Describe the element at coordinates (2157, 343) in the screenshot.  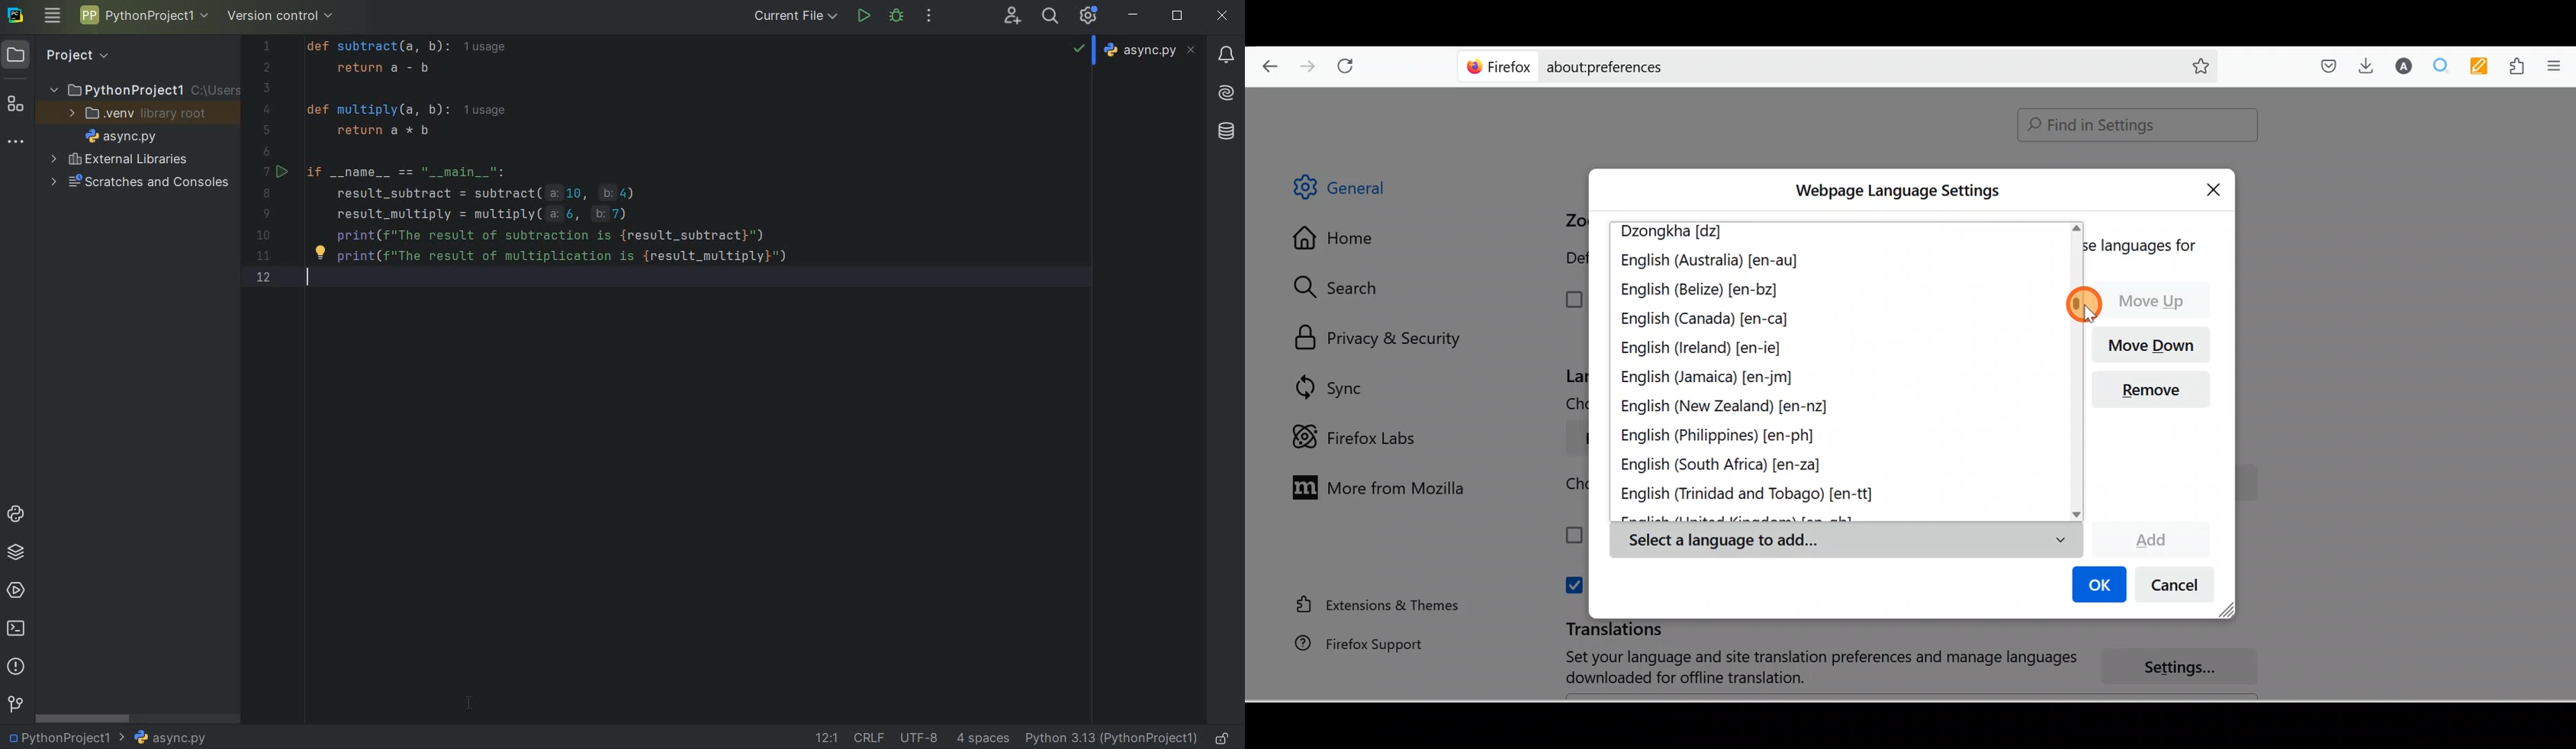
I see `Move Down` at that location.